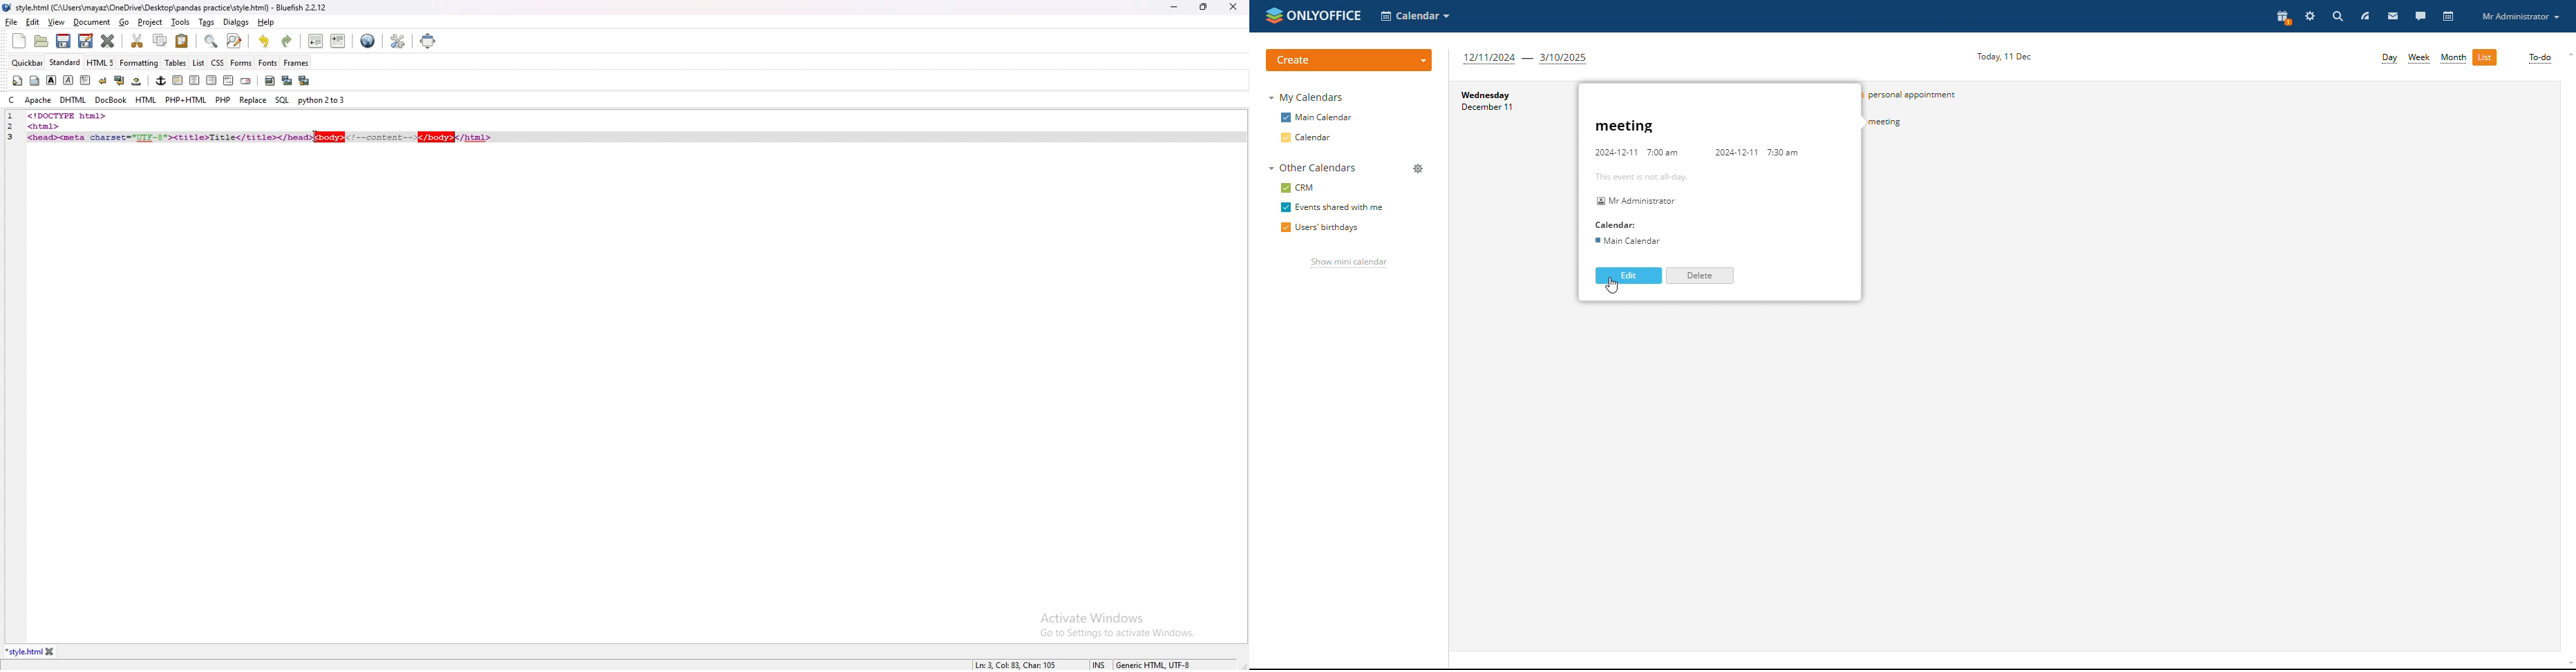 The height and width of the screenshot is (672, 2576). What do you see at coordinates (137, 81) in the screenshot?
I see `non breaking space` at bounding box center [137, 81].